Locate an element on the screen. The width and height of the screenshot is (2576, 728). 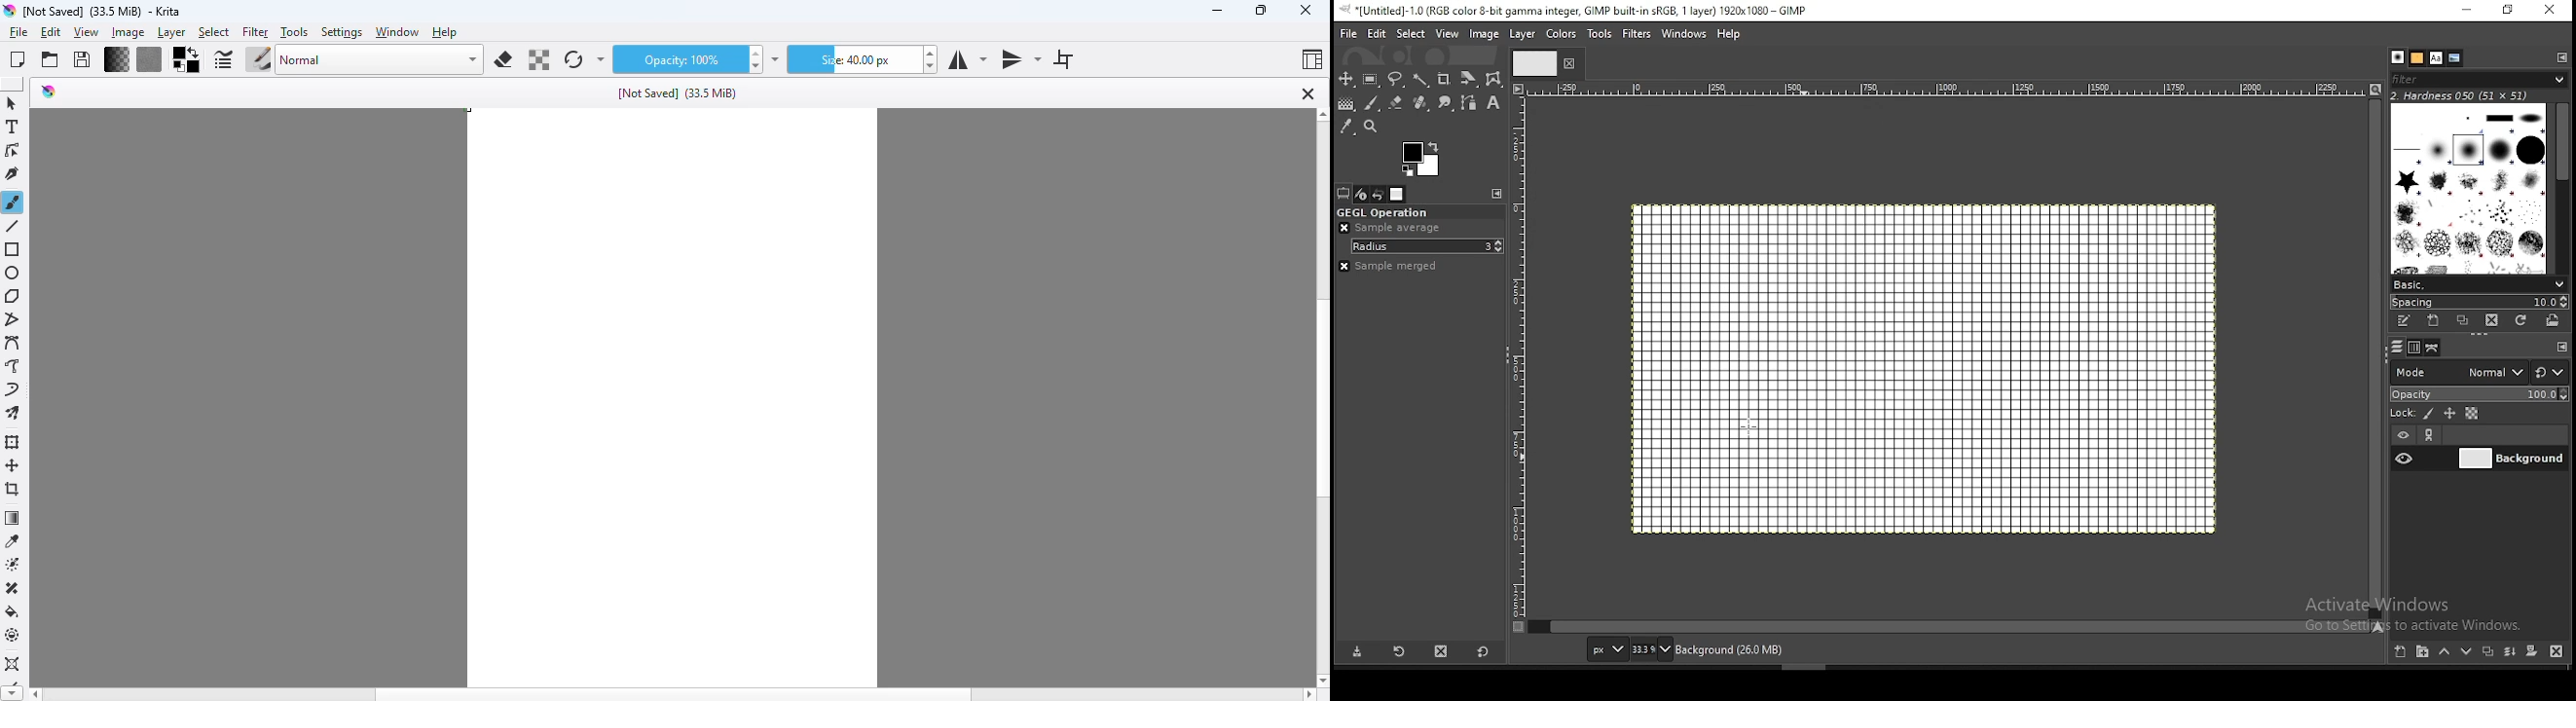
dynamic brush tool is located at coordinates (13, 389).